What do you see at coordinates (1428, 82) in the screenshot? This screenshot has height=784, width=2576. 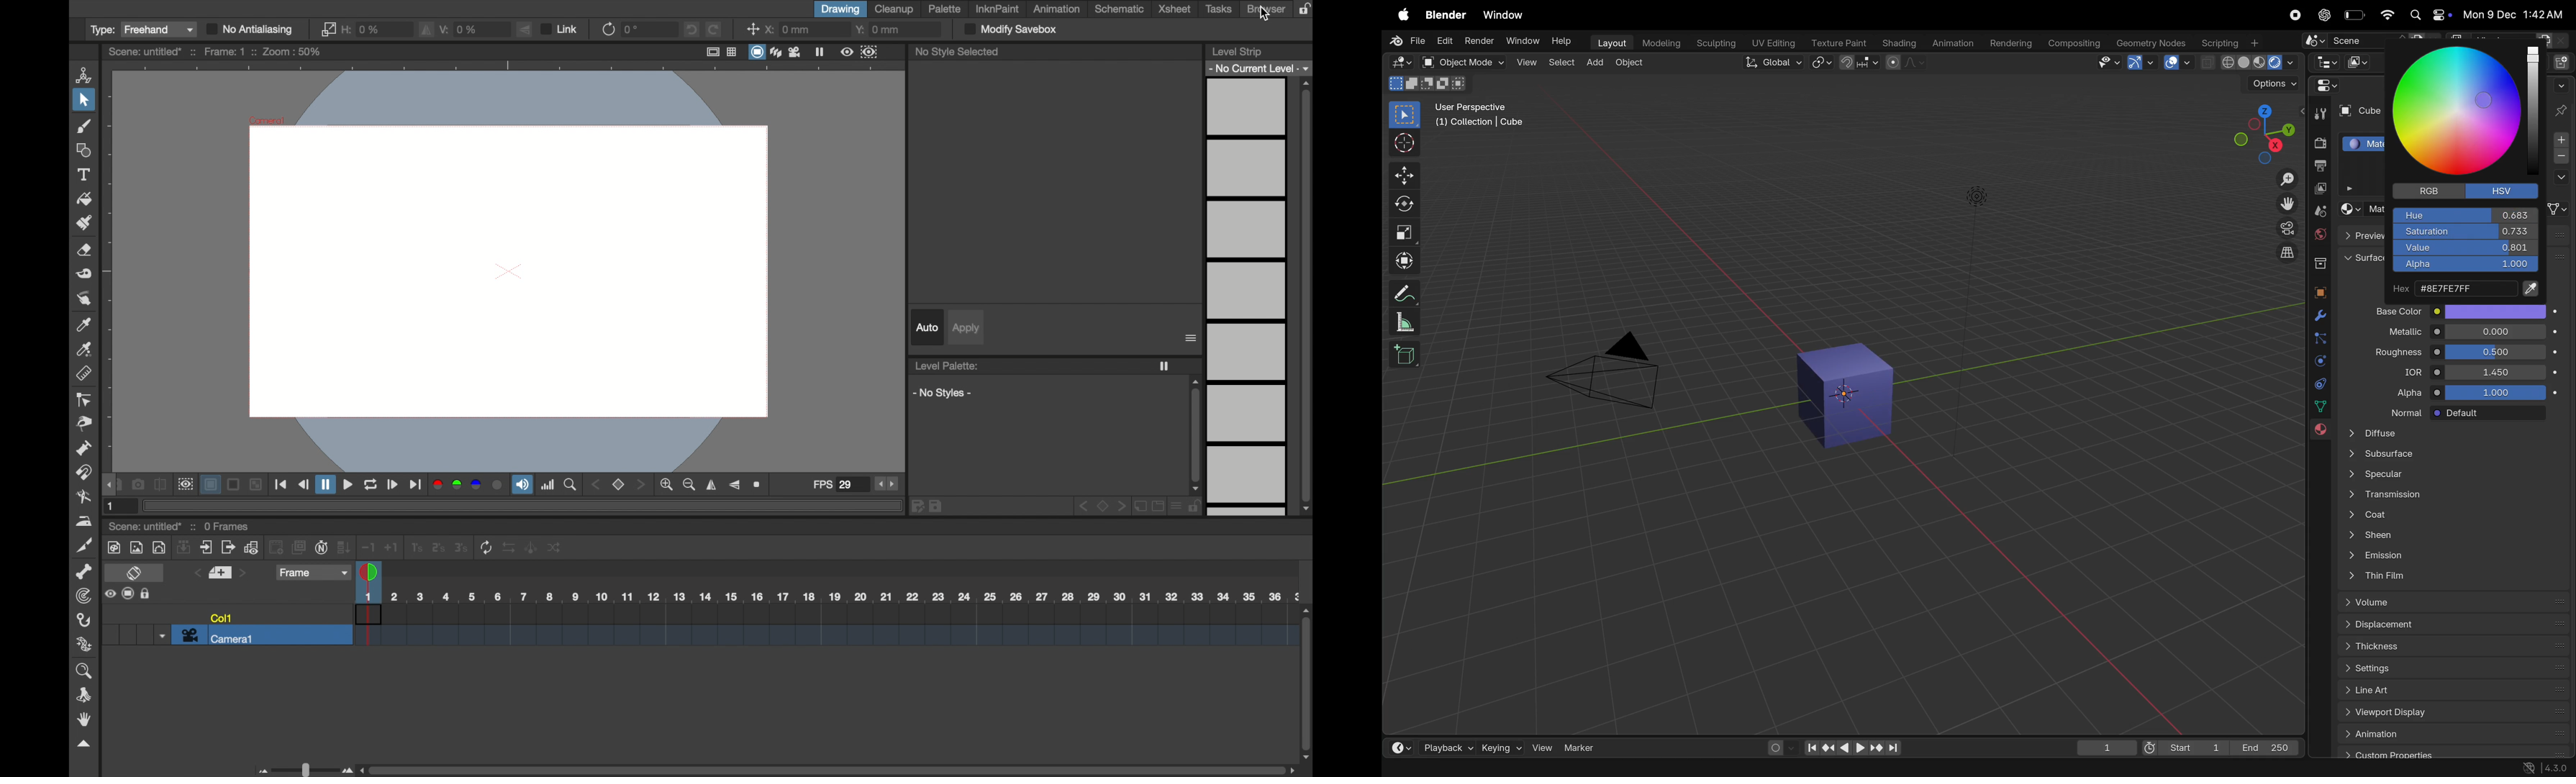 I see `mode` at bounding box center [1428, 82].